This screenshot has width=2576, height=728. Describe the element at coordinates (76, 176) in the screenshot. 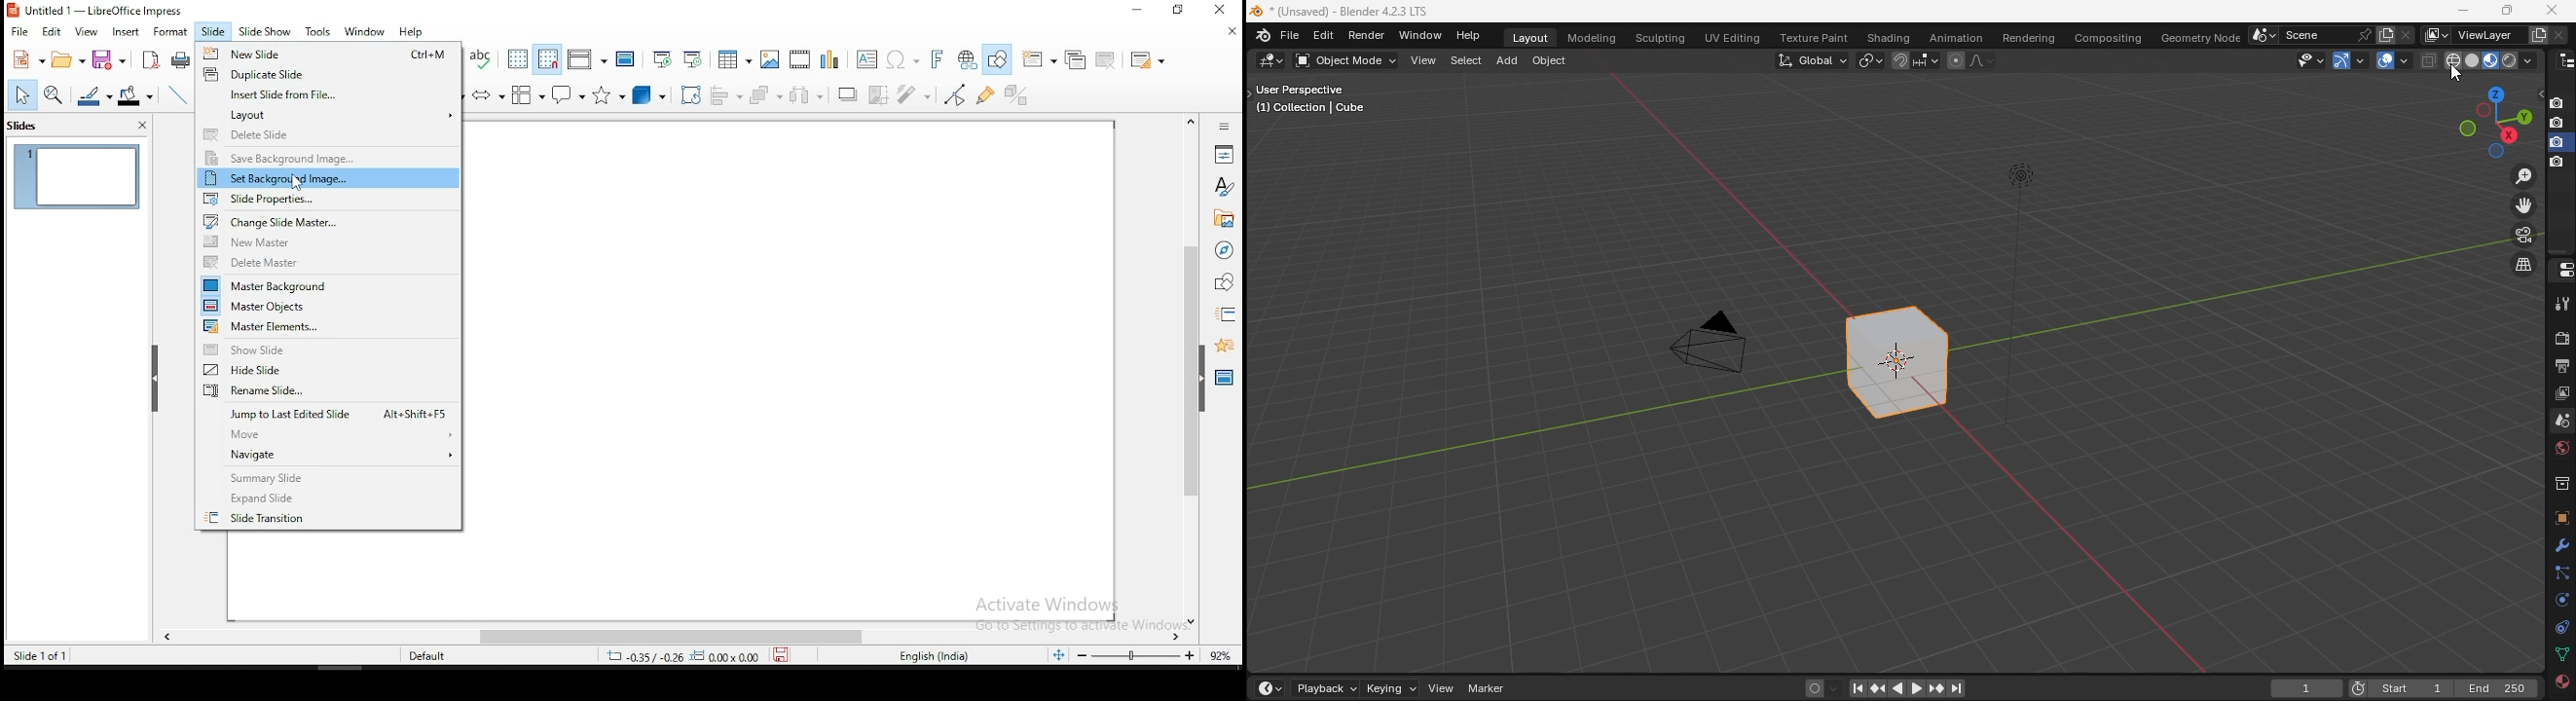

I see `slide` at that location.